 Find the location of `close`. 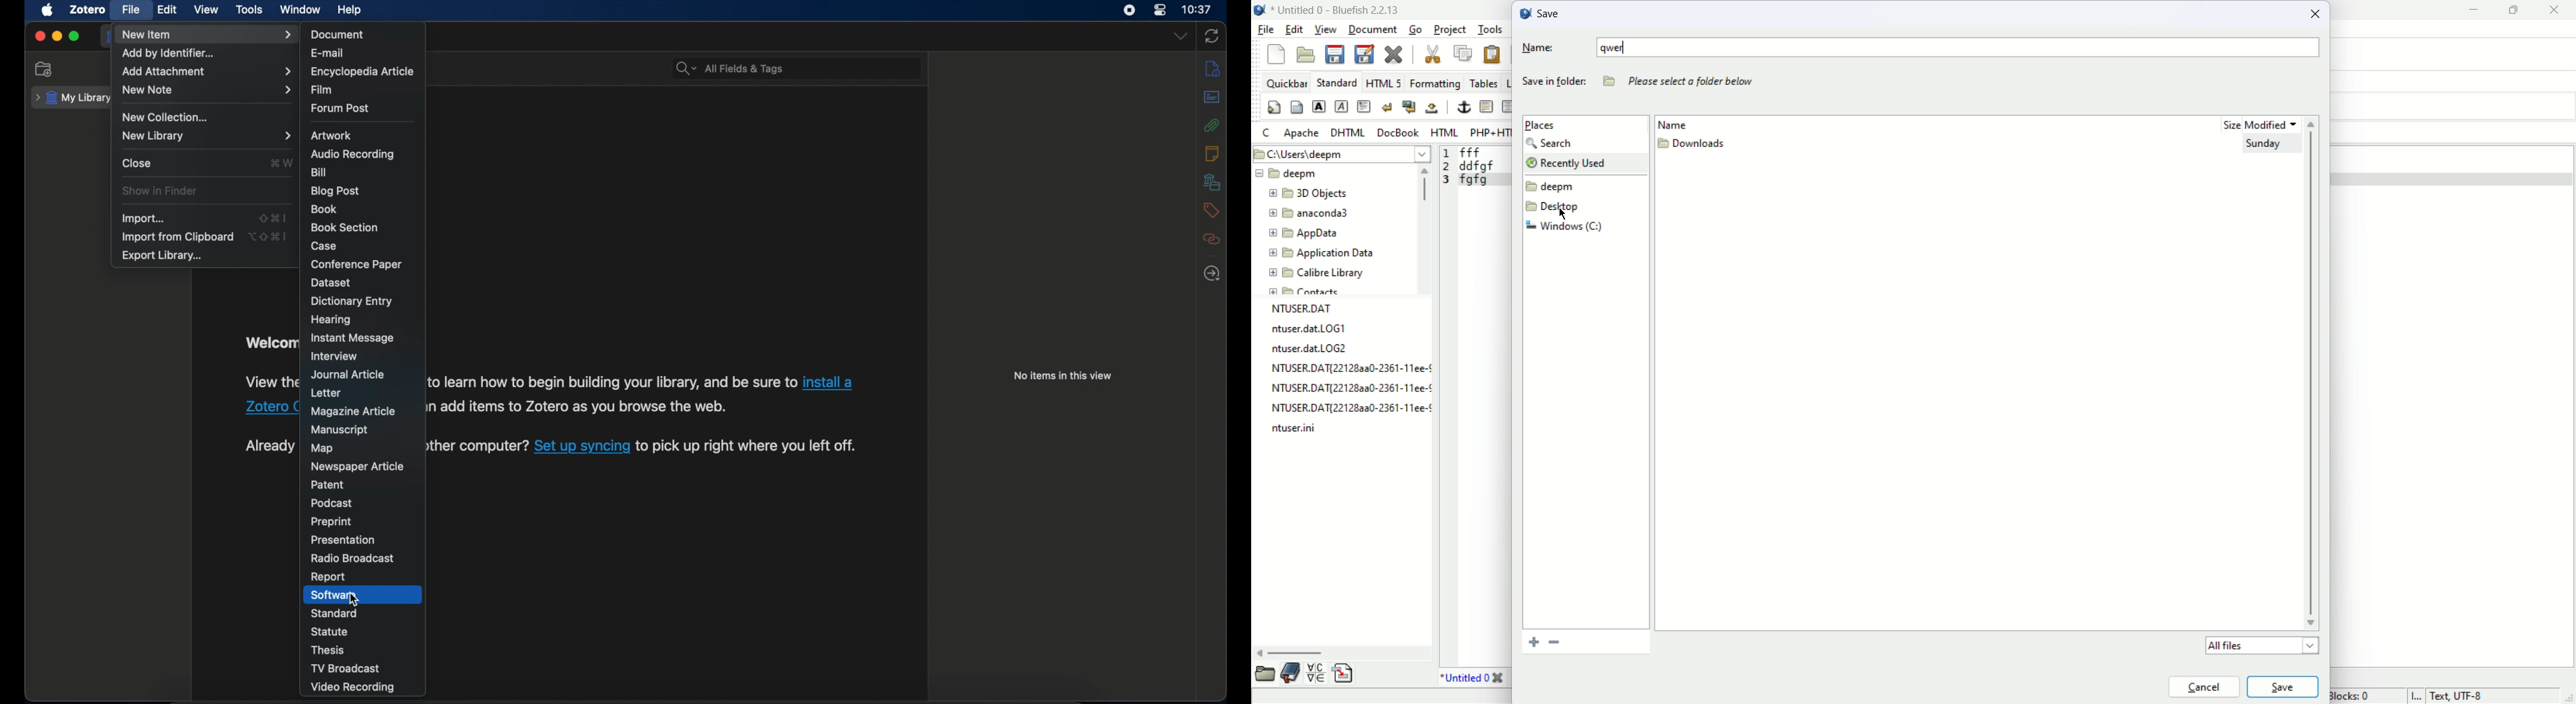

close is located at coordinates (2318, 17).